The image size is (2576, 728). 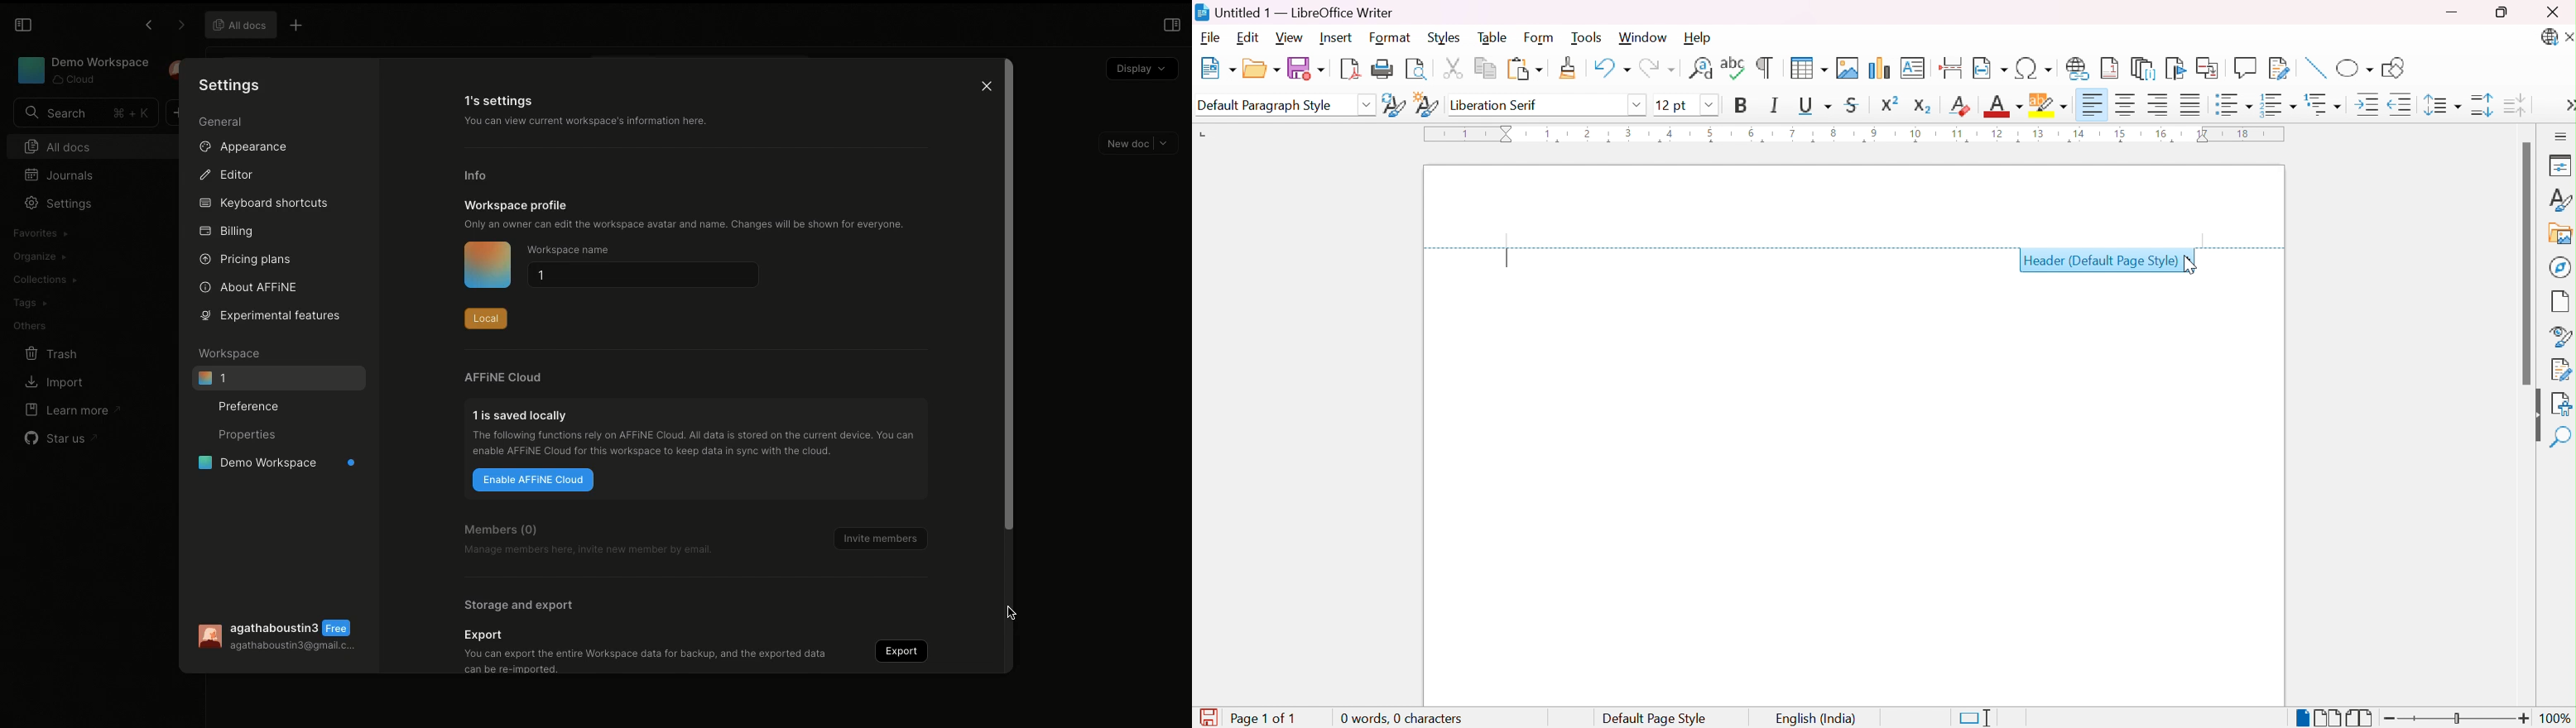 I want to click on Sidebar settings, so click(x=2562, y=136).